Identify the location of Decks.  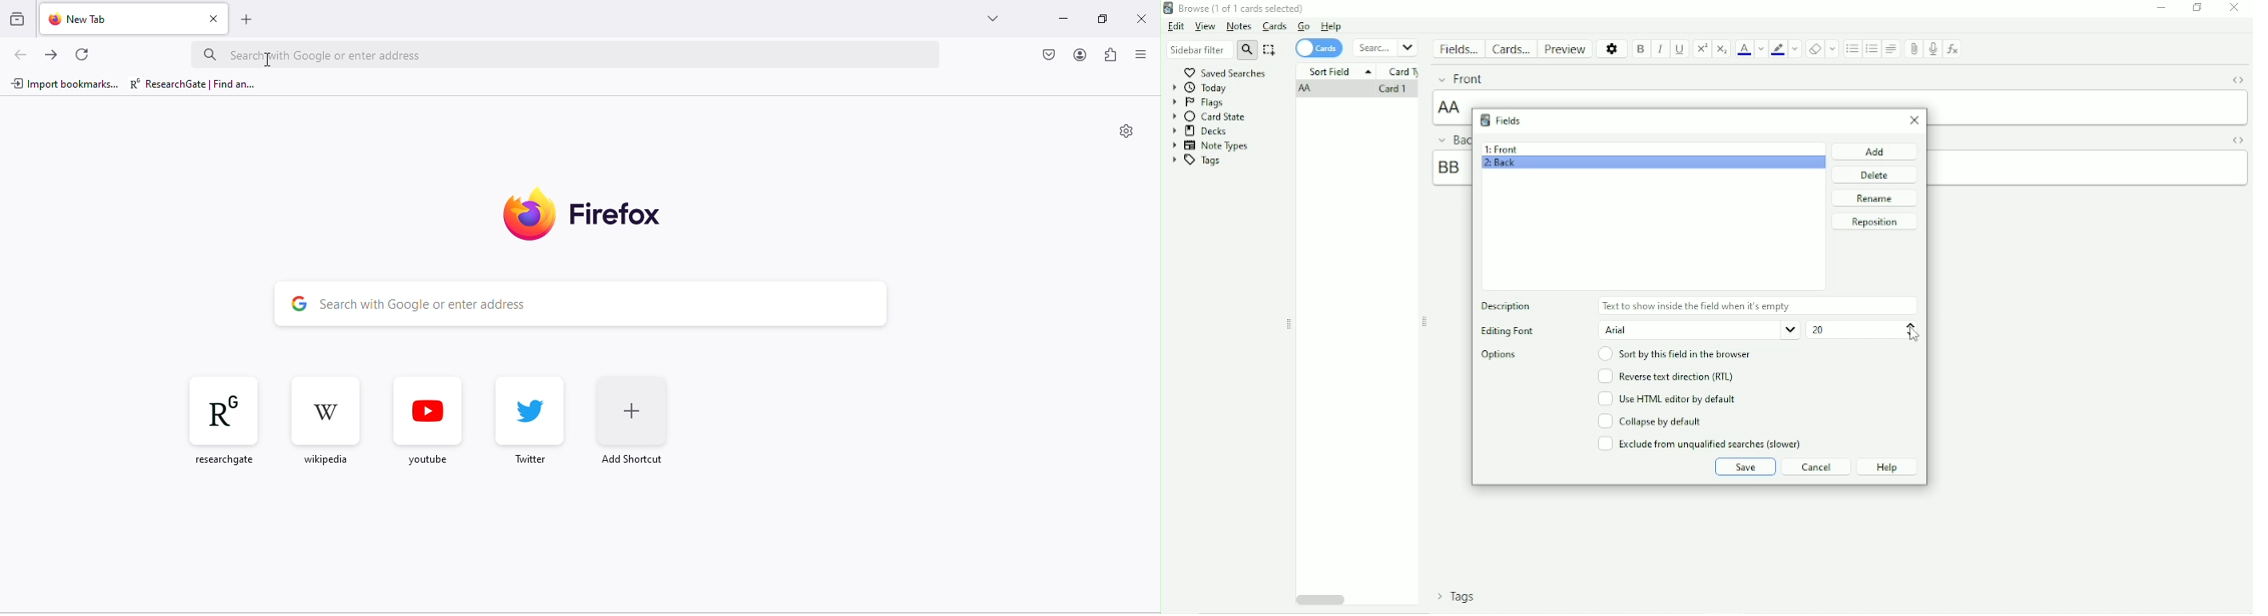
(1200, 131).